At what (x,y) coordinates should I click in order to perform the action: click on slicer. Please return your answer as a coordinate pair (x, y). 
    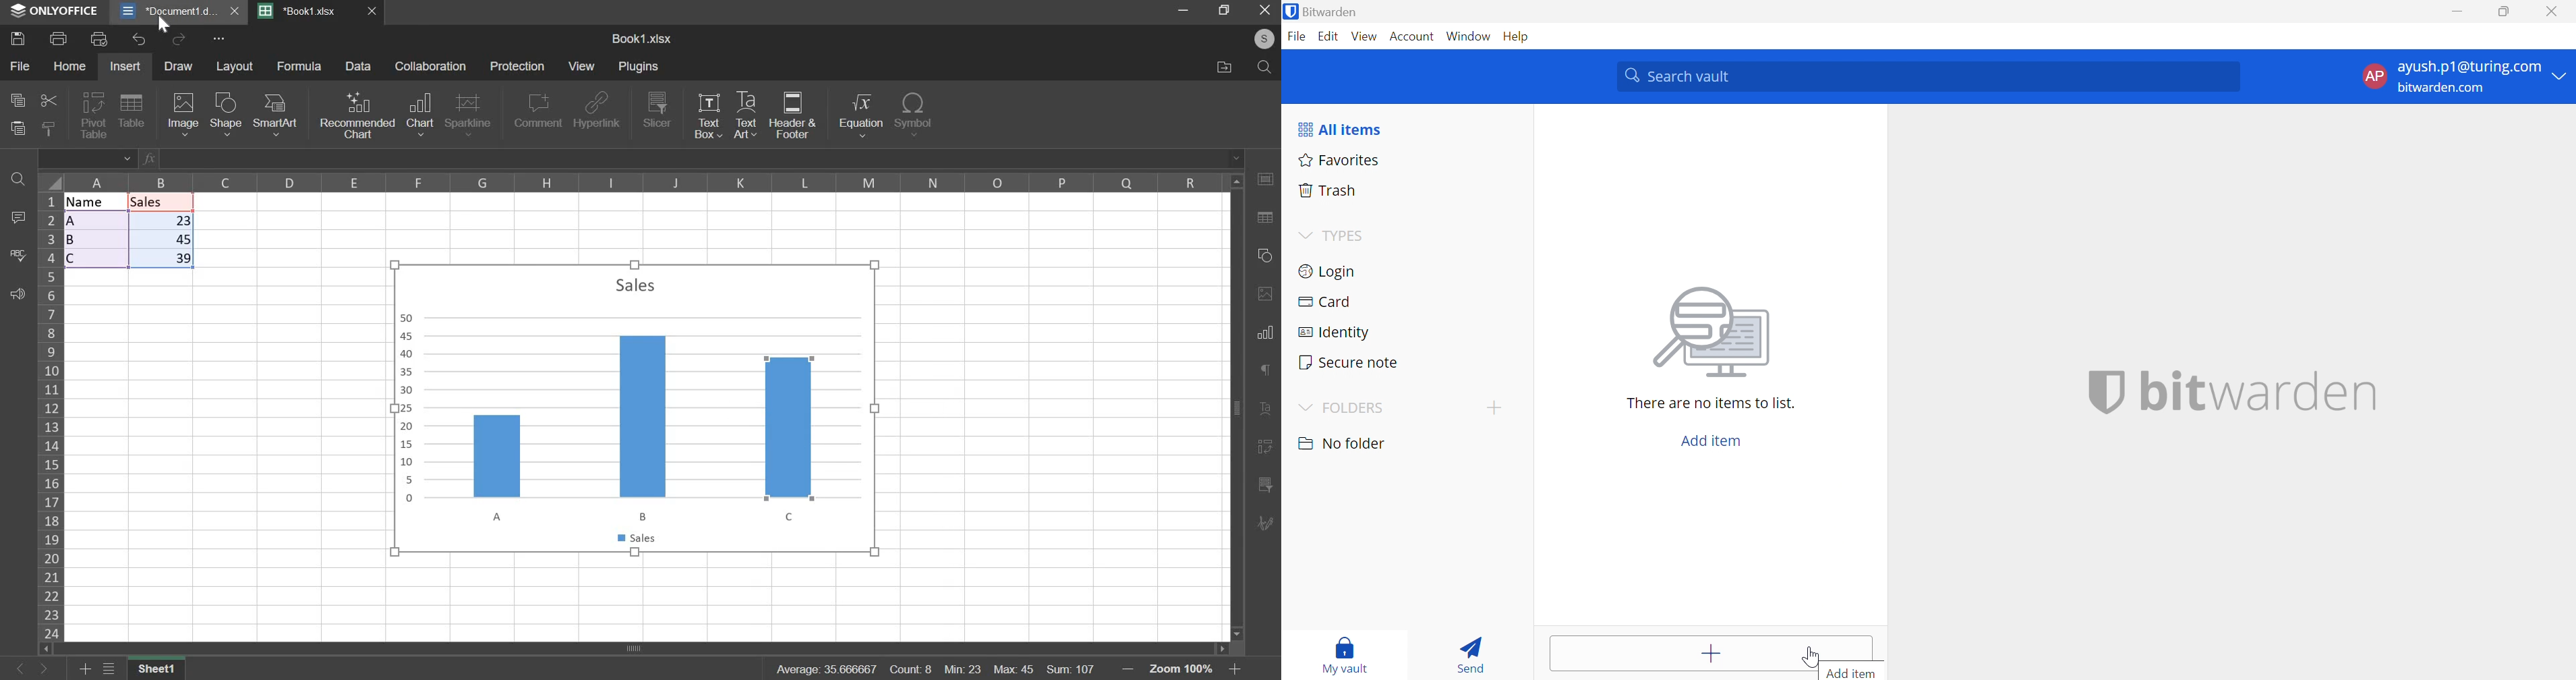
    Looking at the image, I should click on (656, 110).